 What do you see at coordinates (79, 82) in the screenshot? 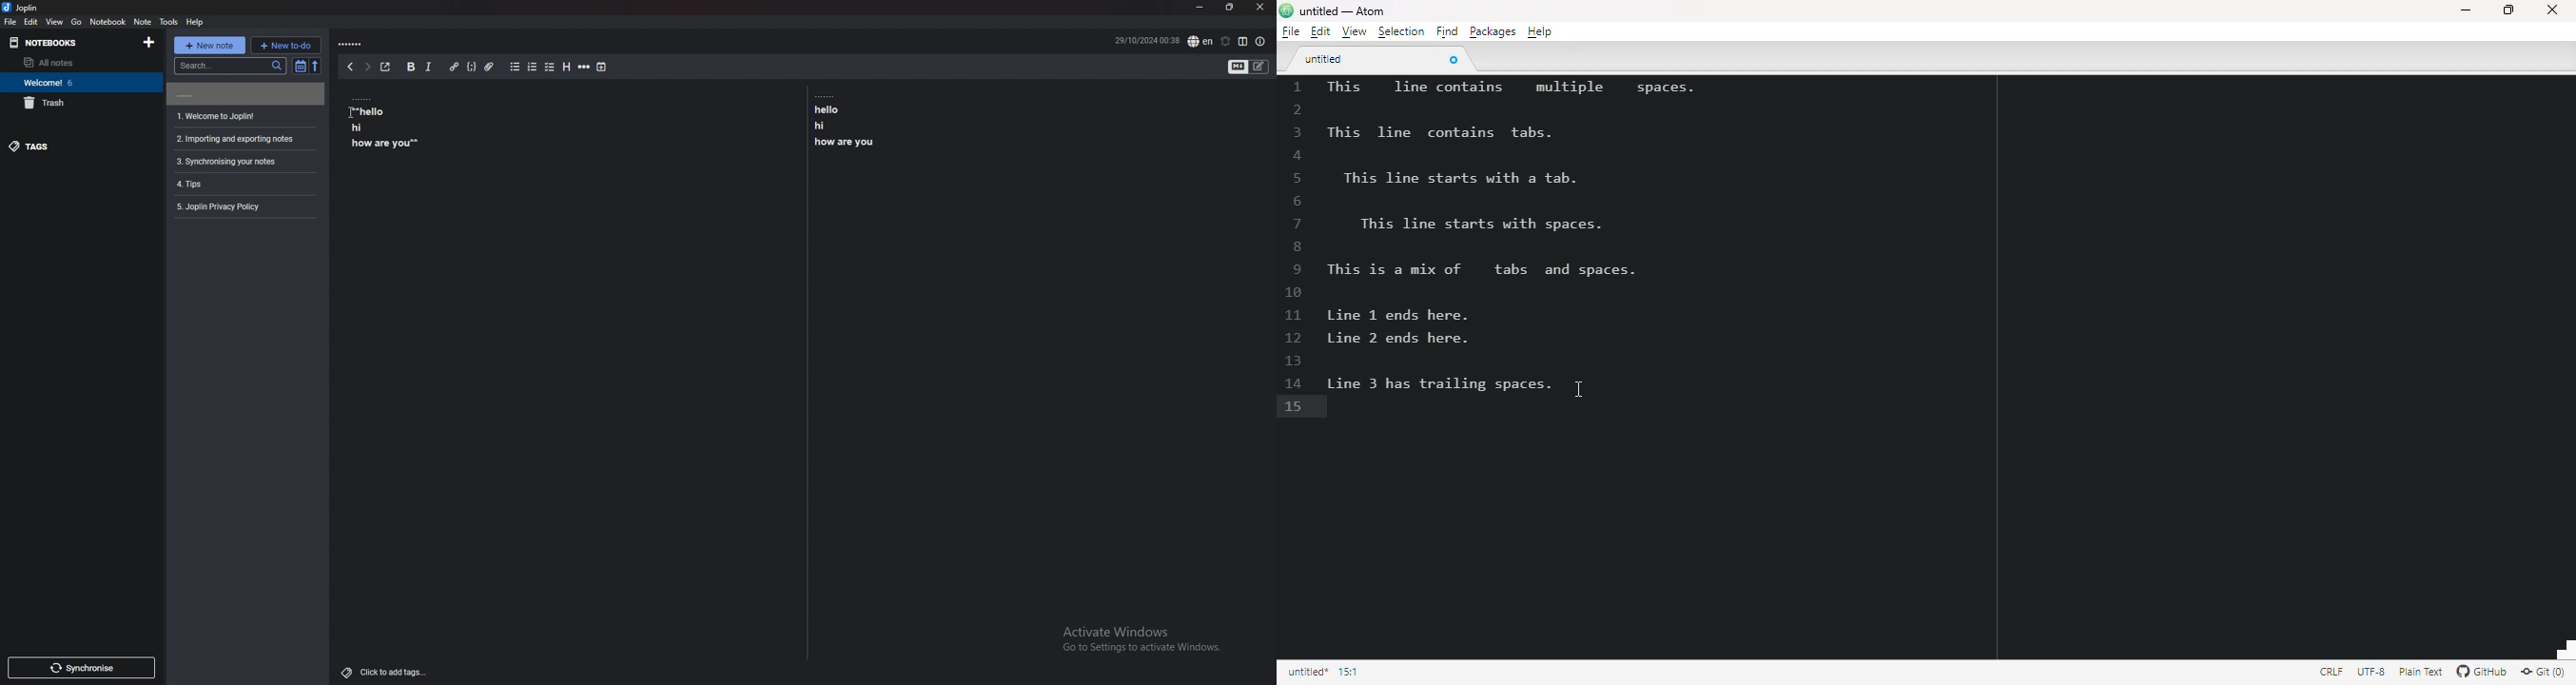
I see `welcome` at bounding box center [79, 82].